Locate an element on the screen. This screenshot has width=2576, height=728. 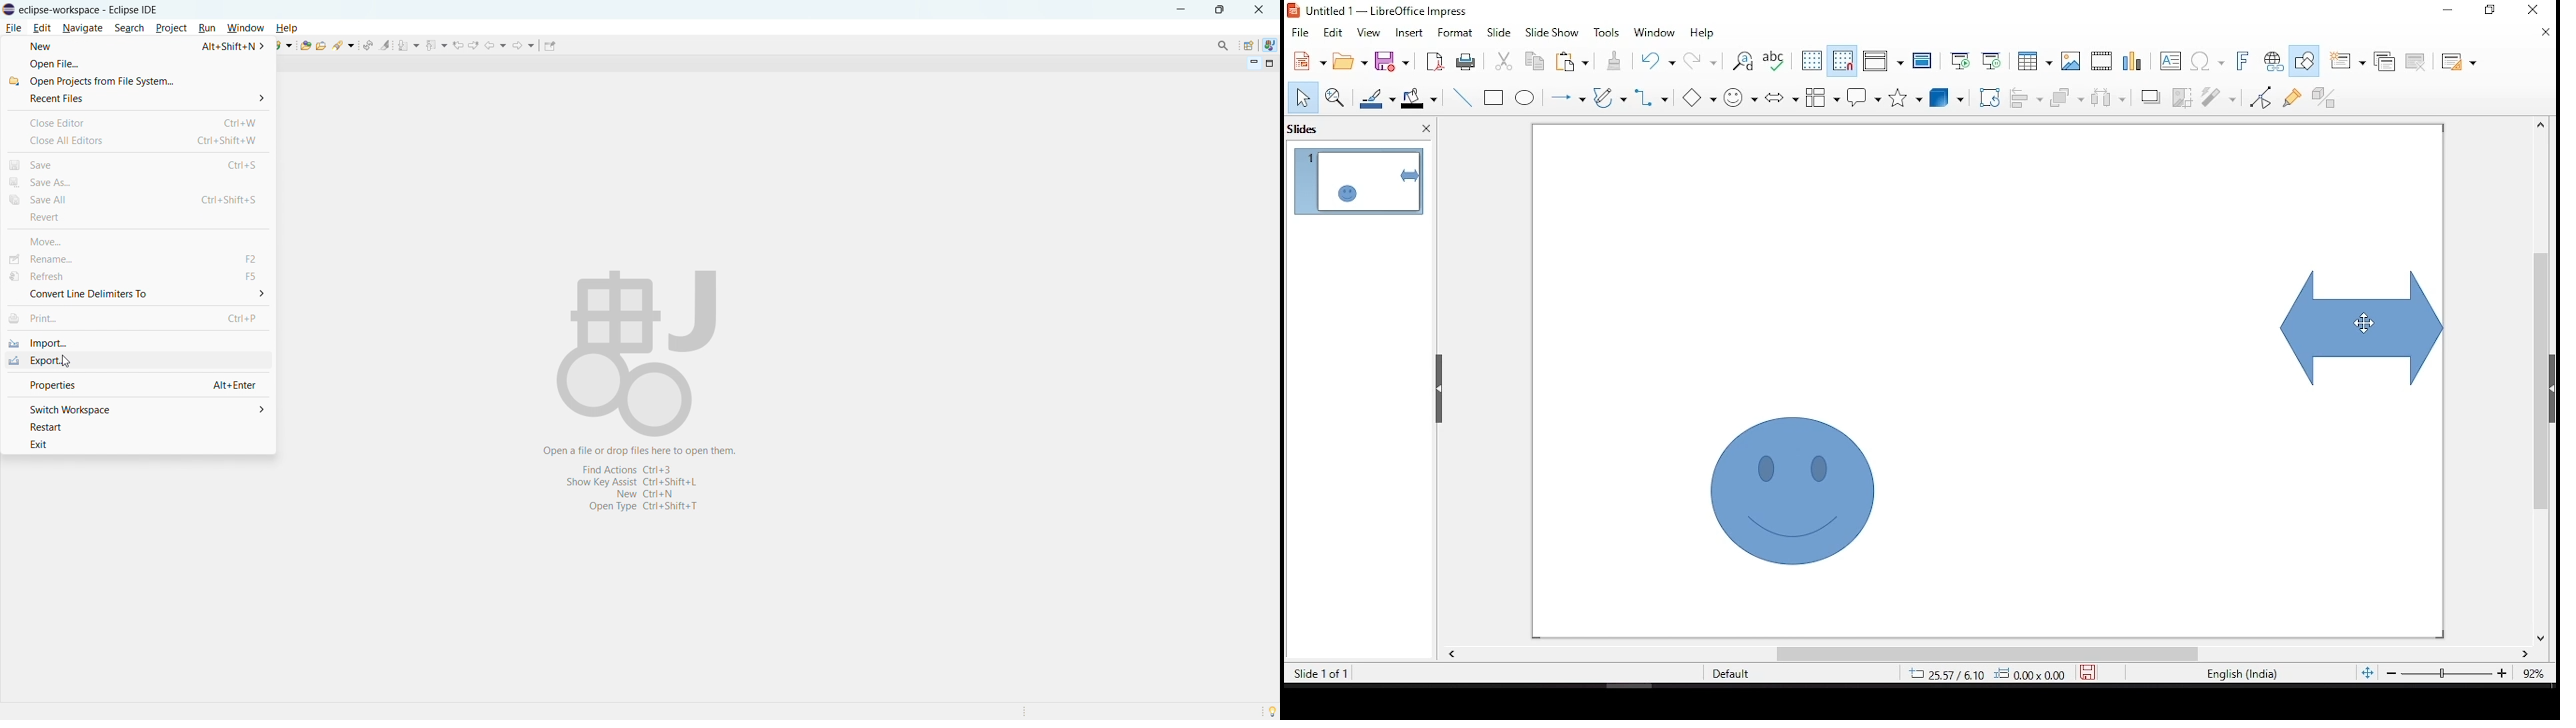
slide is located at coordinates (1499, 32).